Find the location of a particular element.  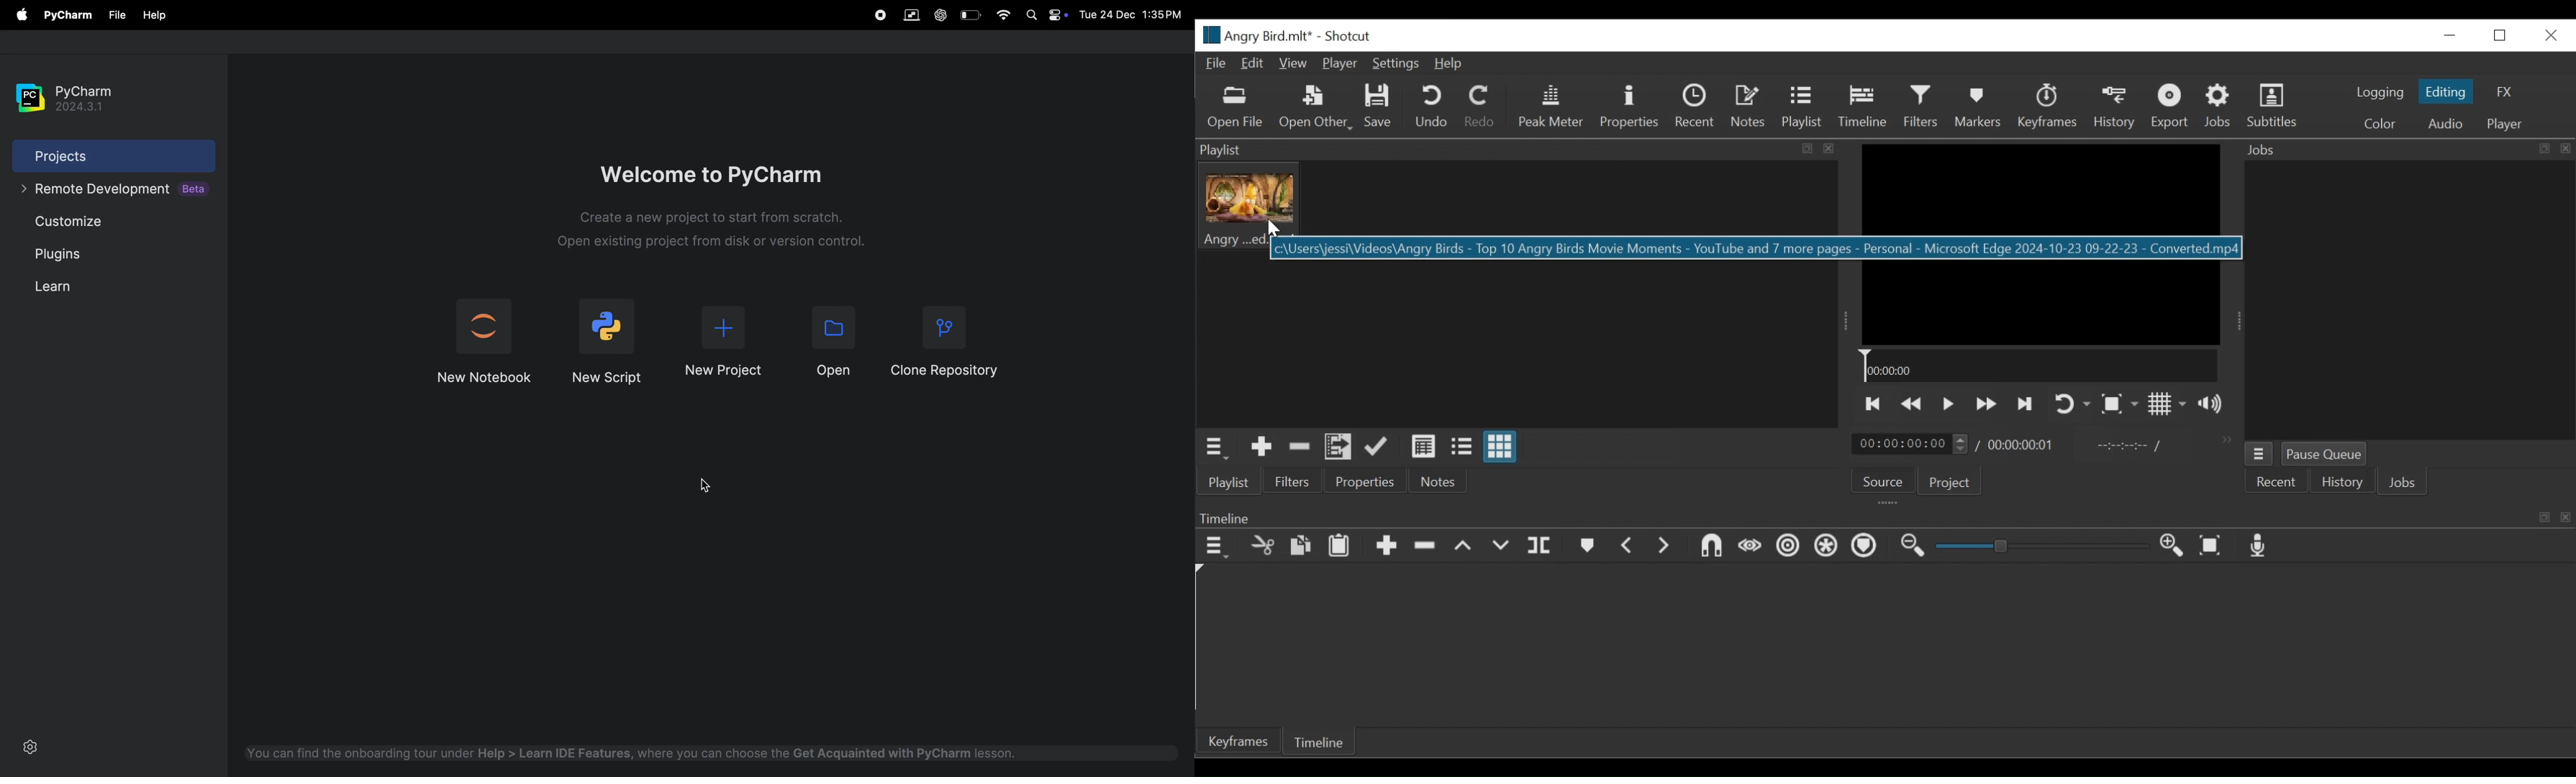

Timelie is located at coordinates (1318, 744).